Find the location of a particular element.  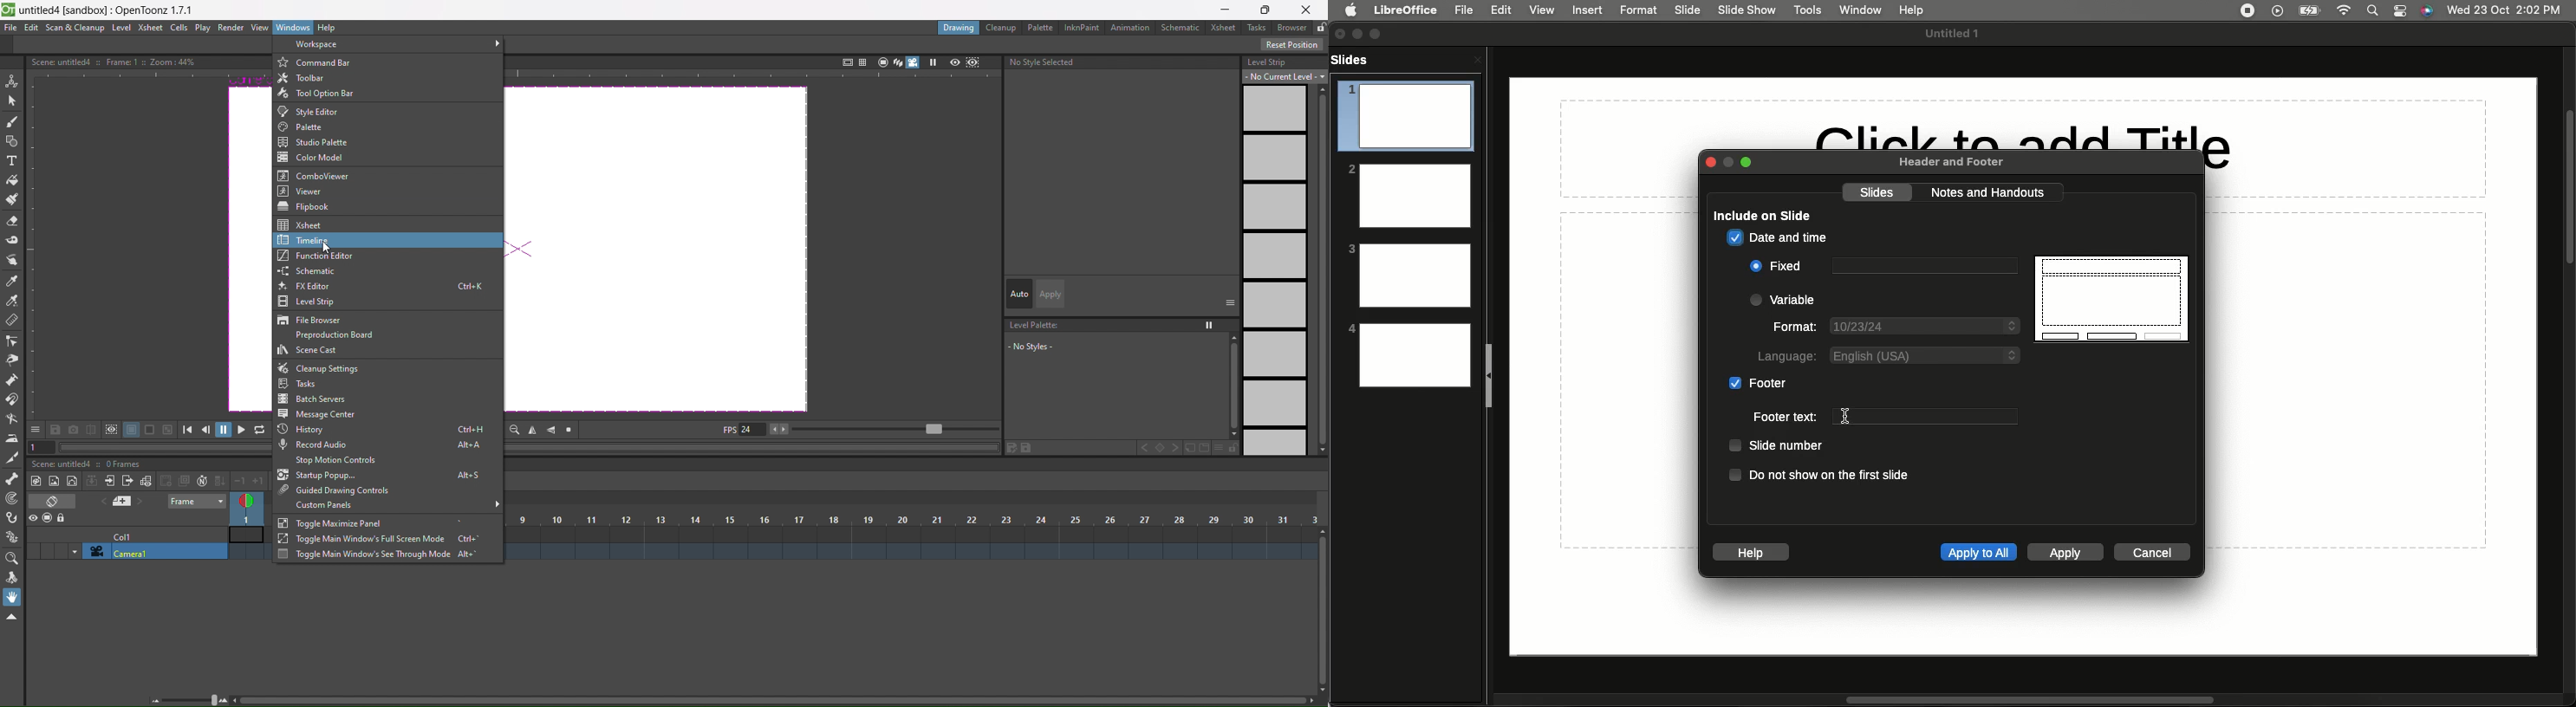

drawing is located at coordinates (958, 28).